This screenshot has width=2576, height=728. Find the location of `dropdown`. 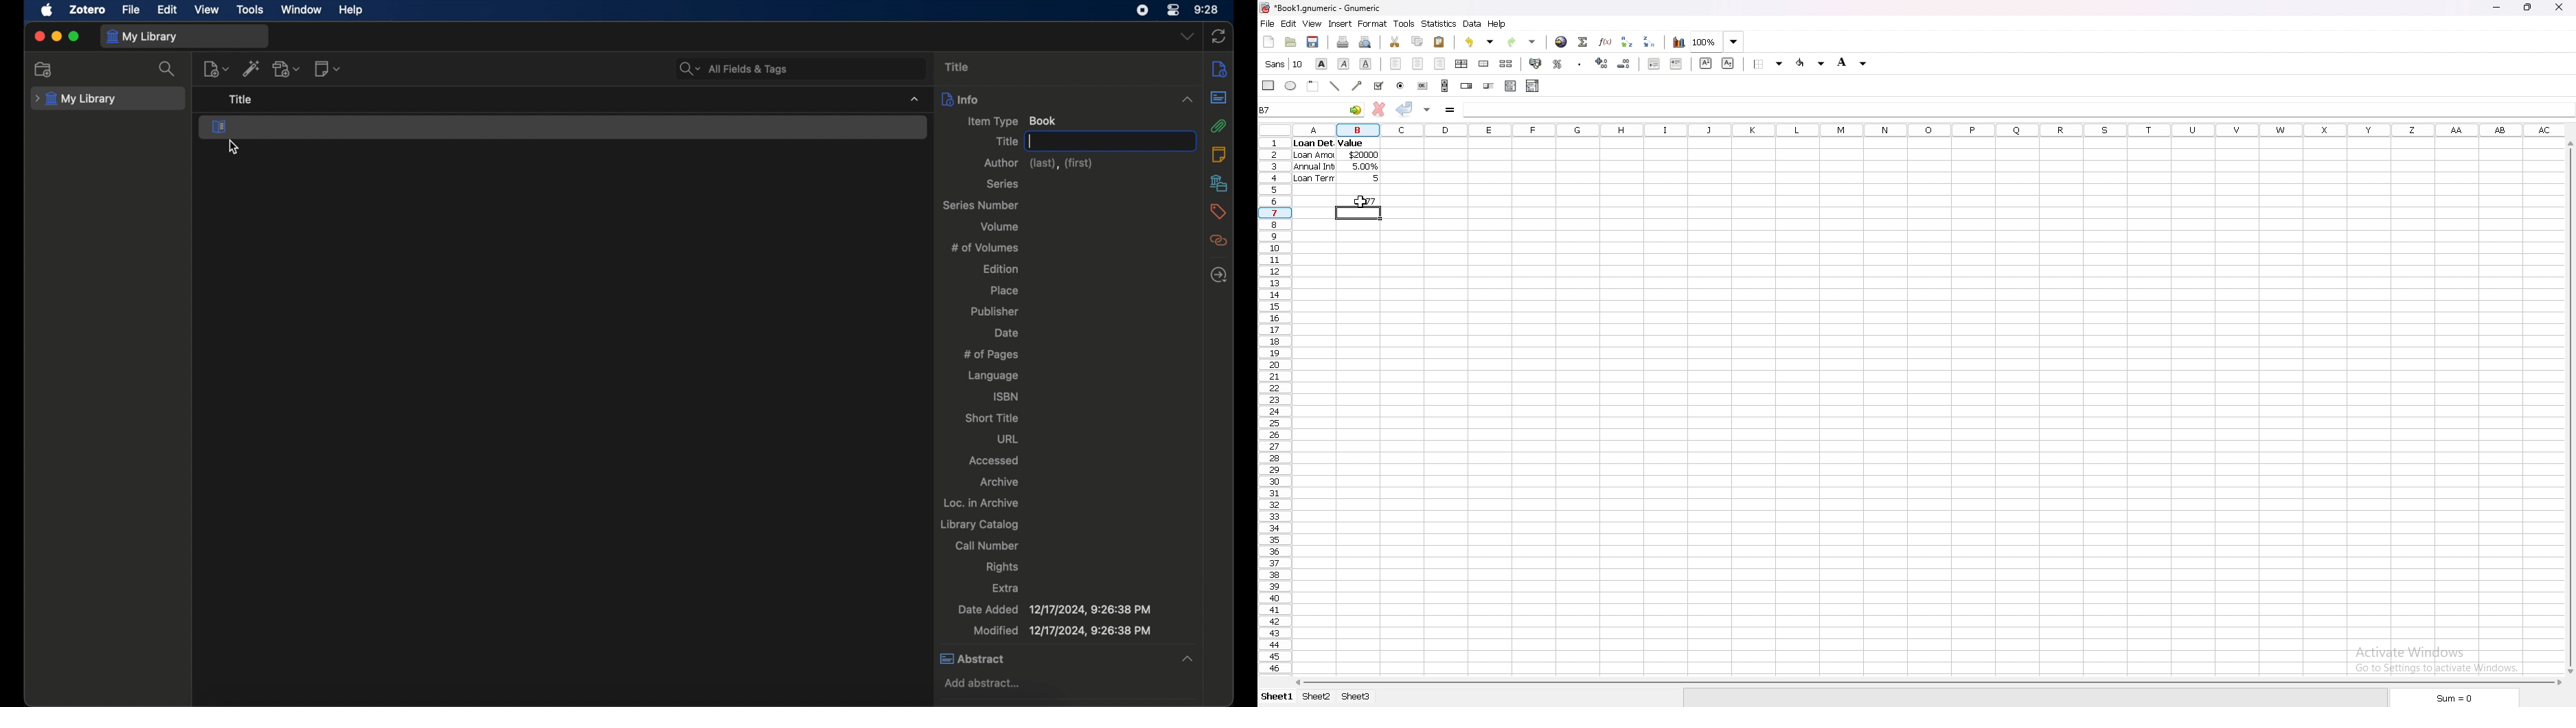

dropdown is located at coordinates (1185, 37).